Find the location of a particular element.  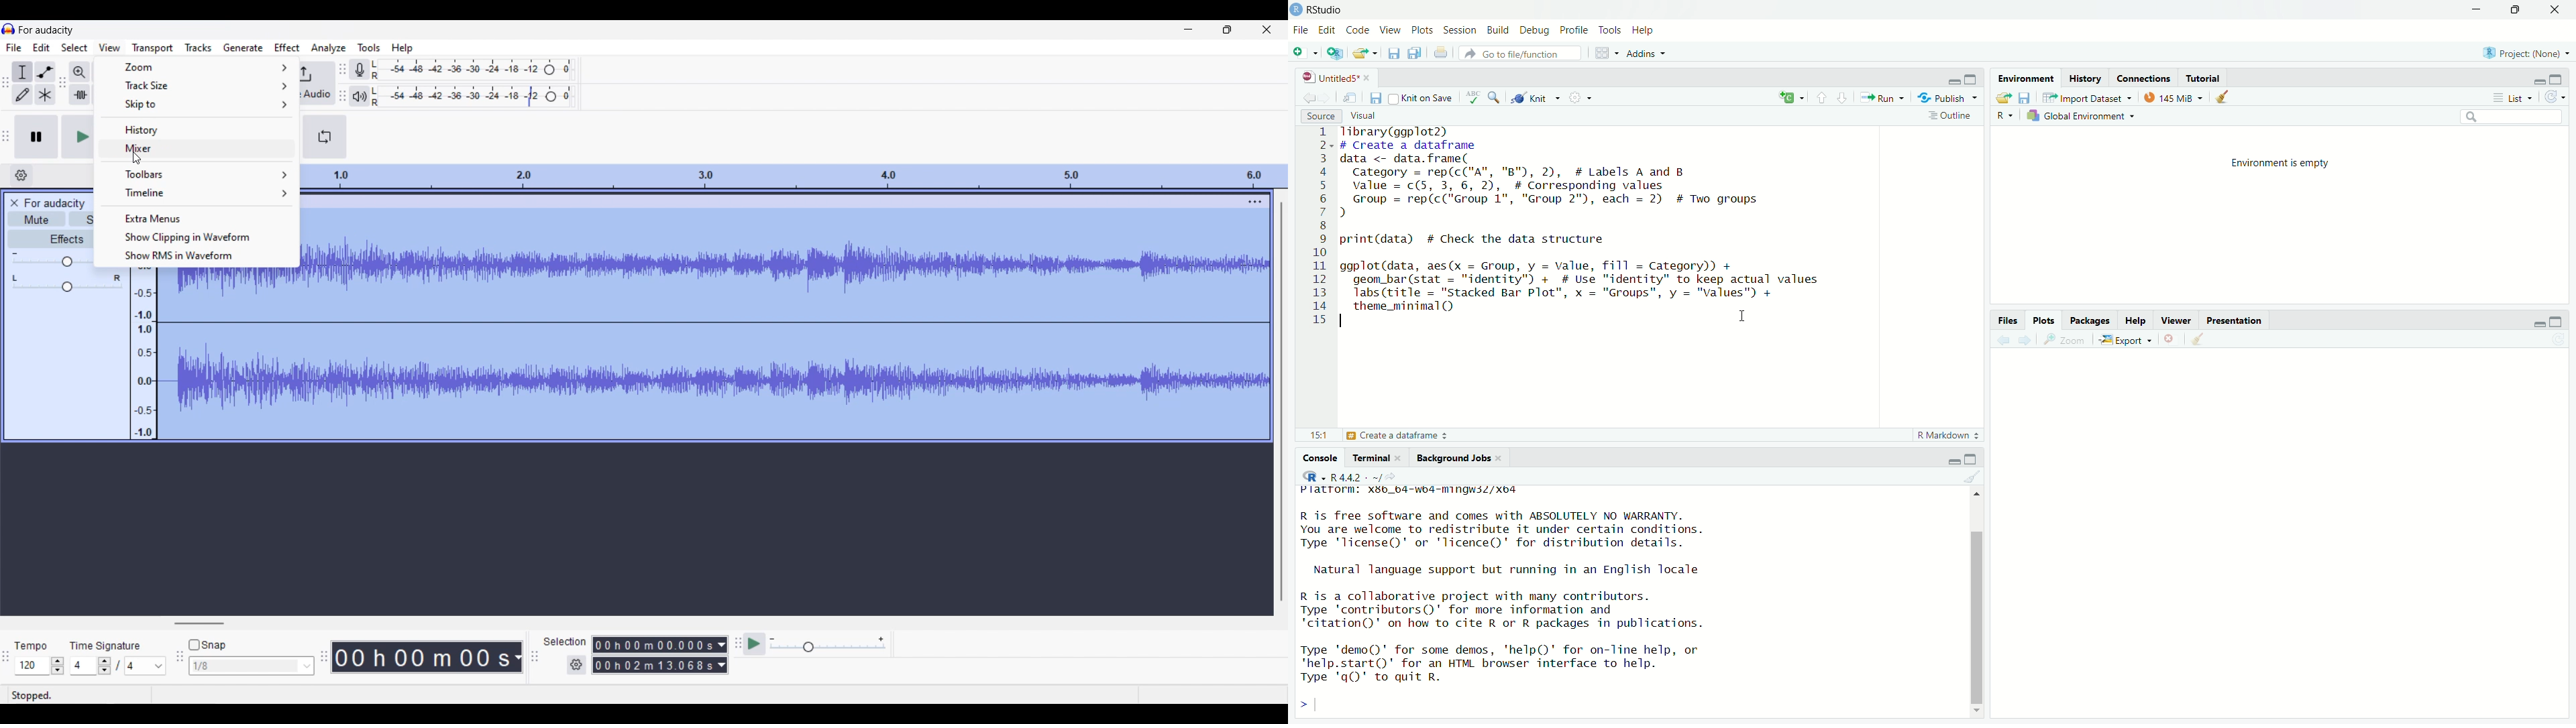

Session is located at coordinates (1462, 30).